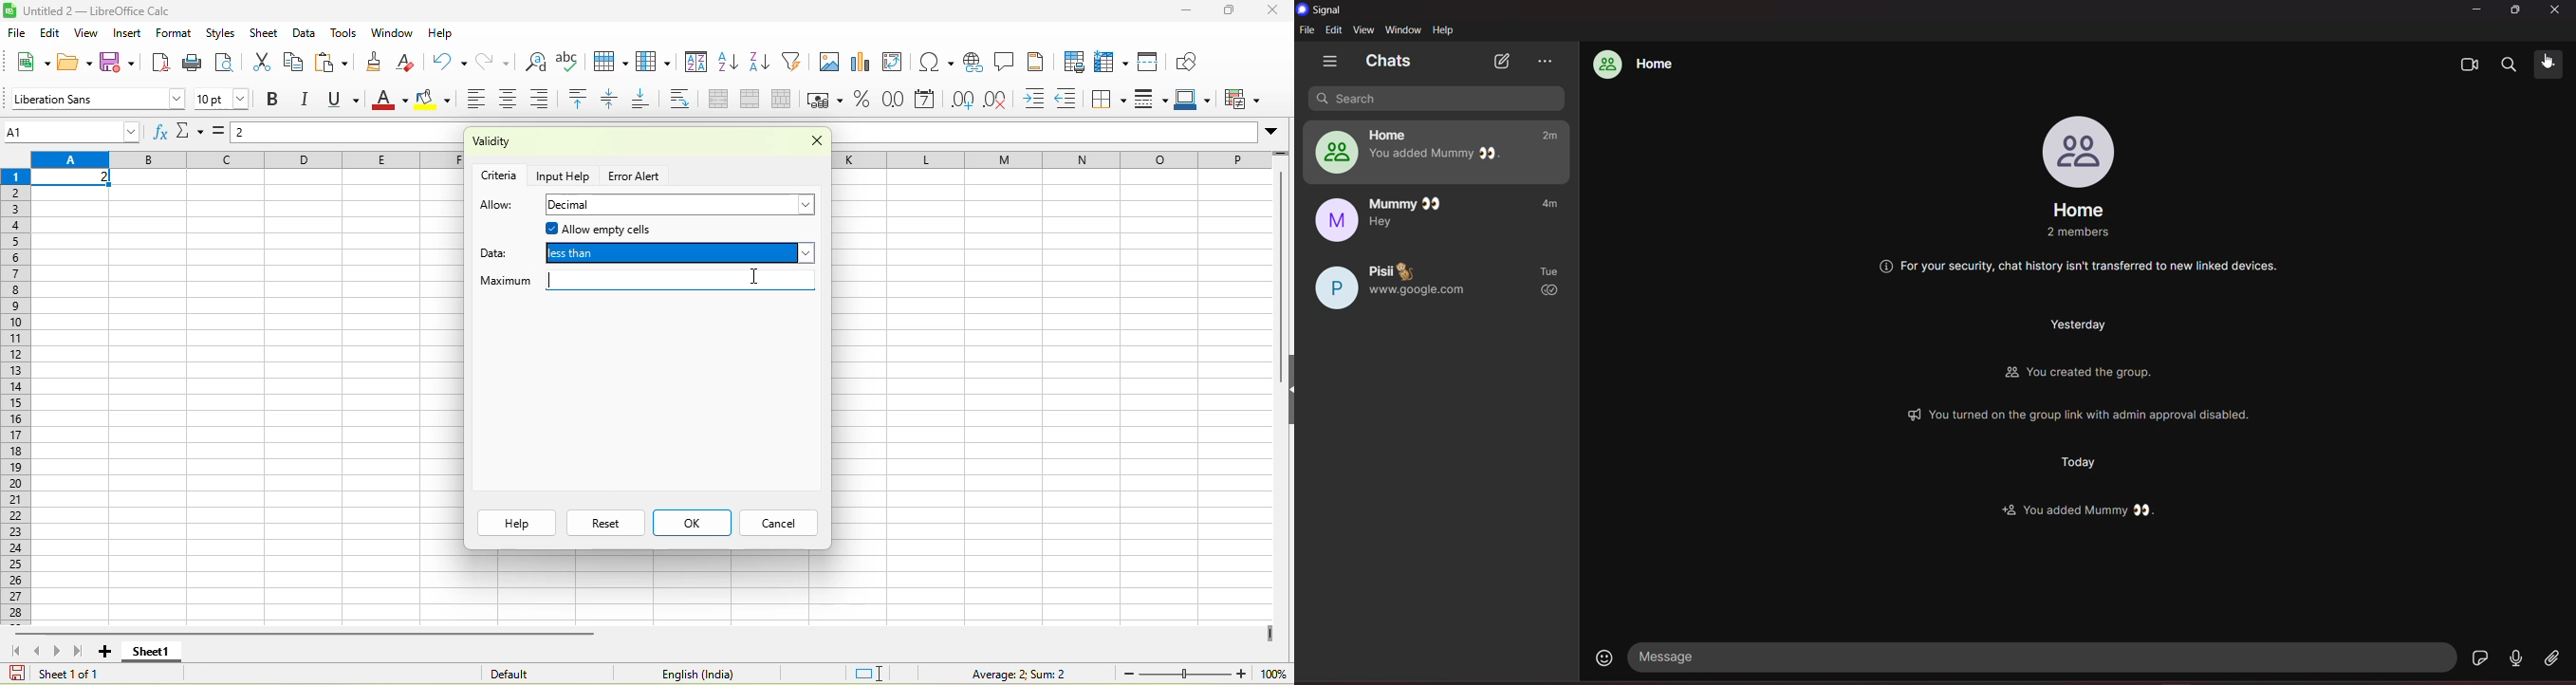  I want to click on home group chat, so click(1636, 63).